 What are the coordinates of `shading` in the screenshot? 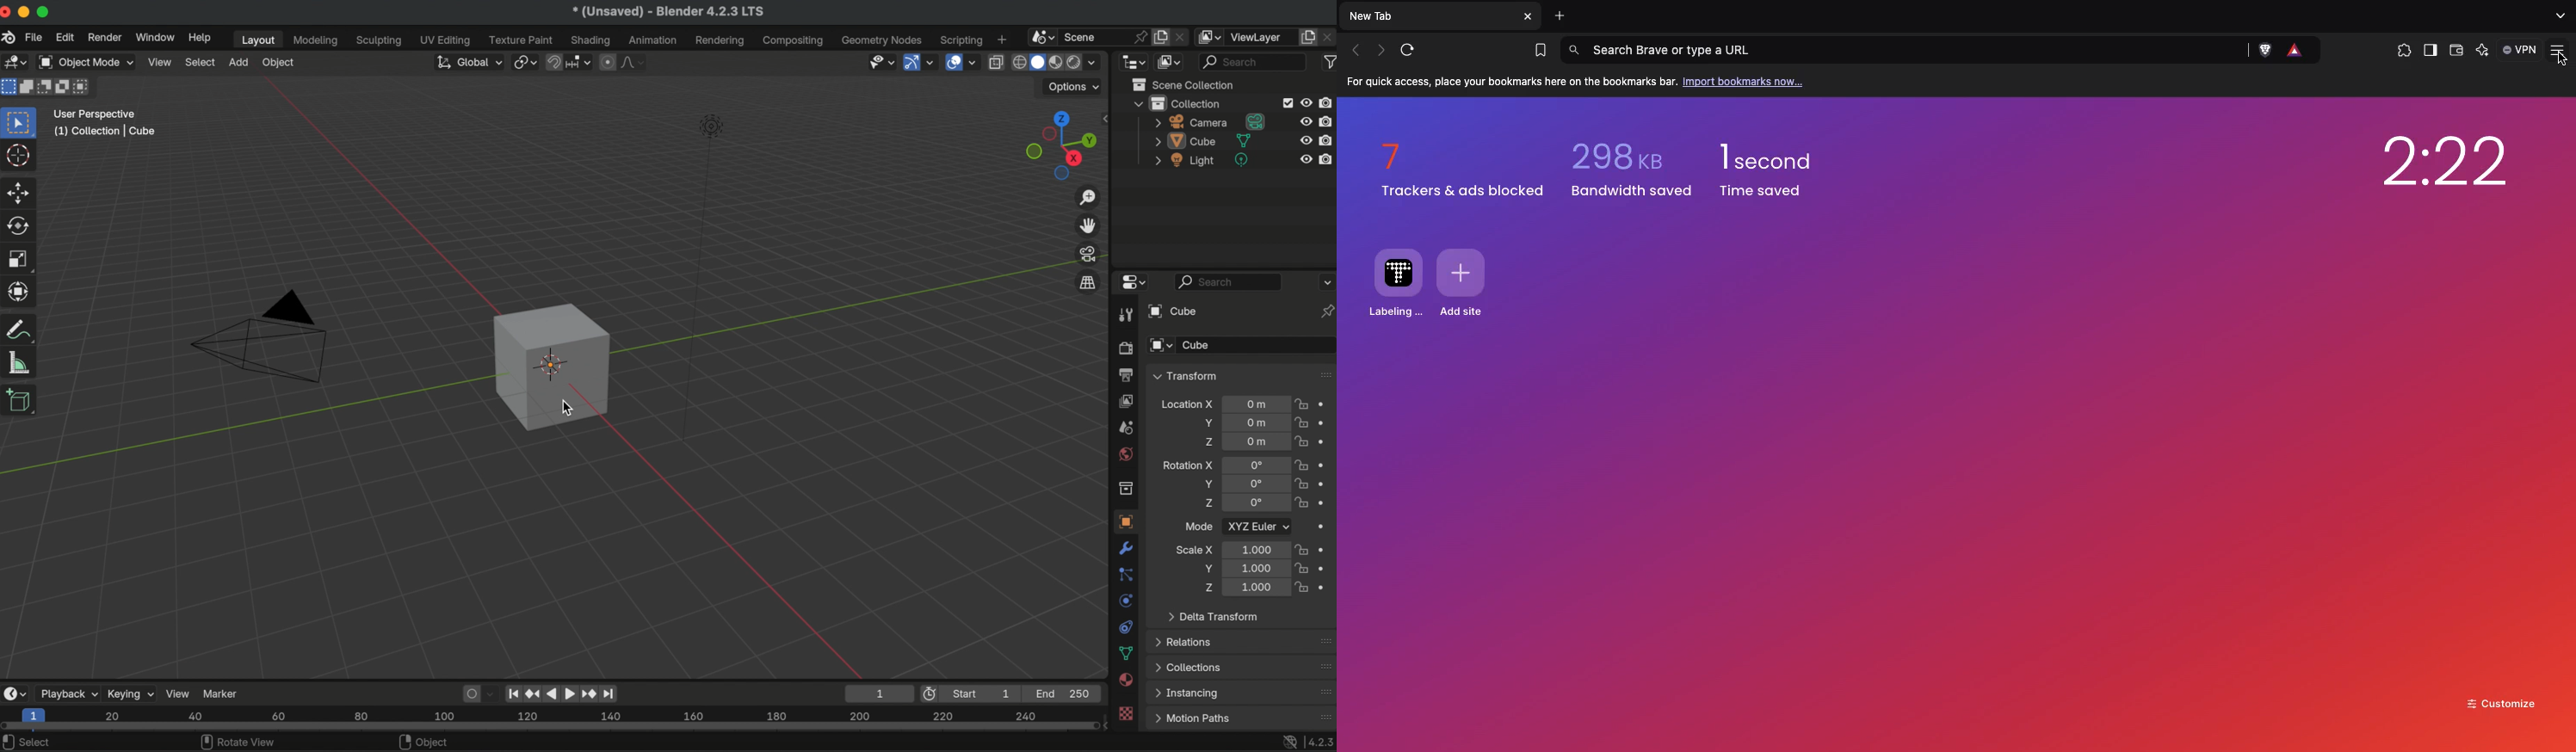 It's located at (1098, 61).